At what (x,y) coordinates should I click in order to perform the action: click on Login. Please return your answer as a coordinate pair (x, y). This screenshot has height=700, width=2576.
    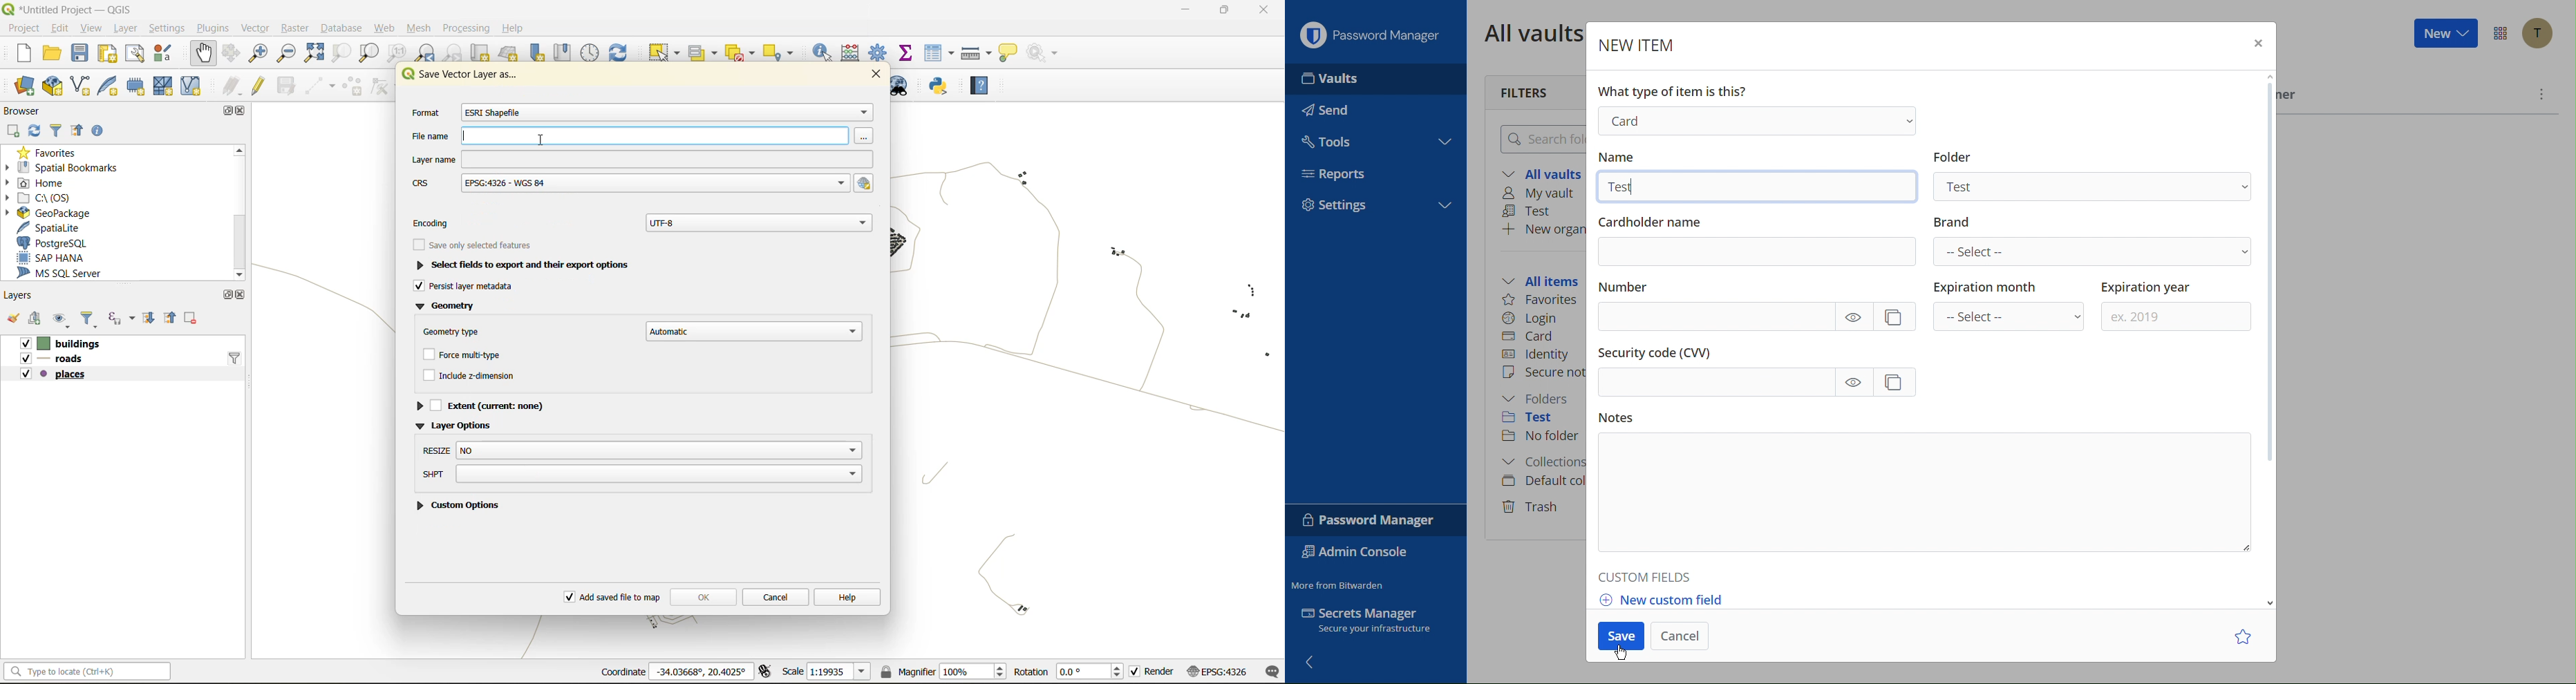
    Looking at the image, I should click on (1532, 320).